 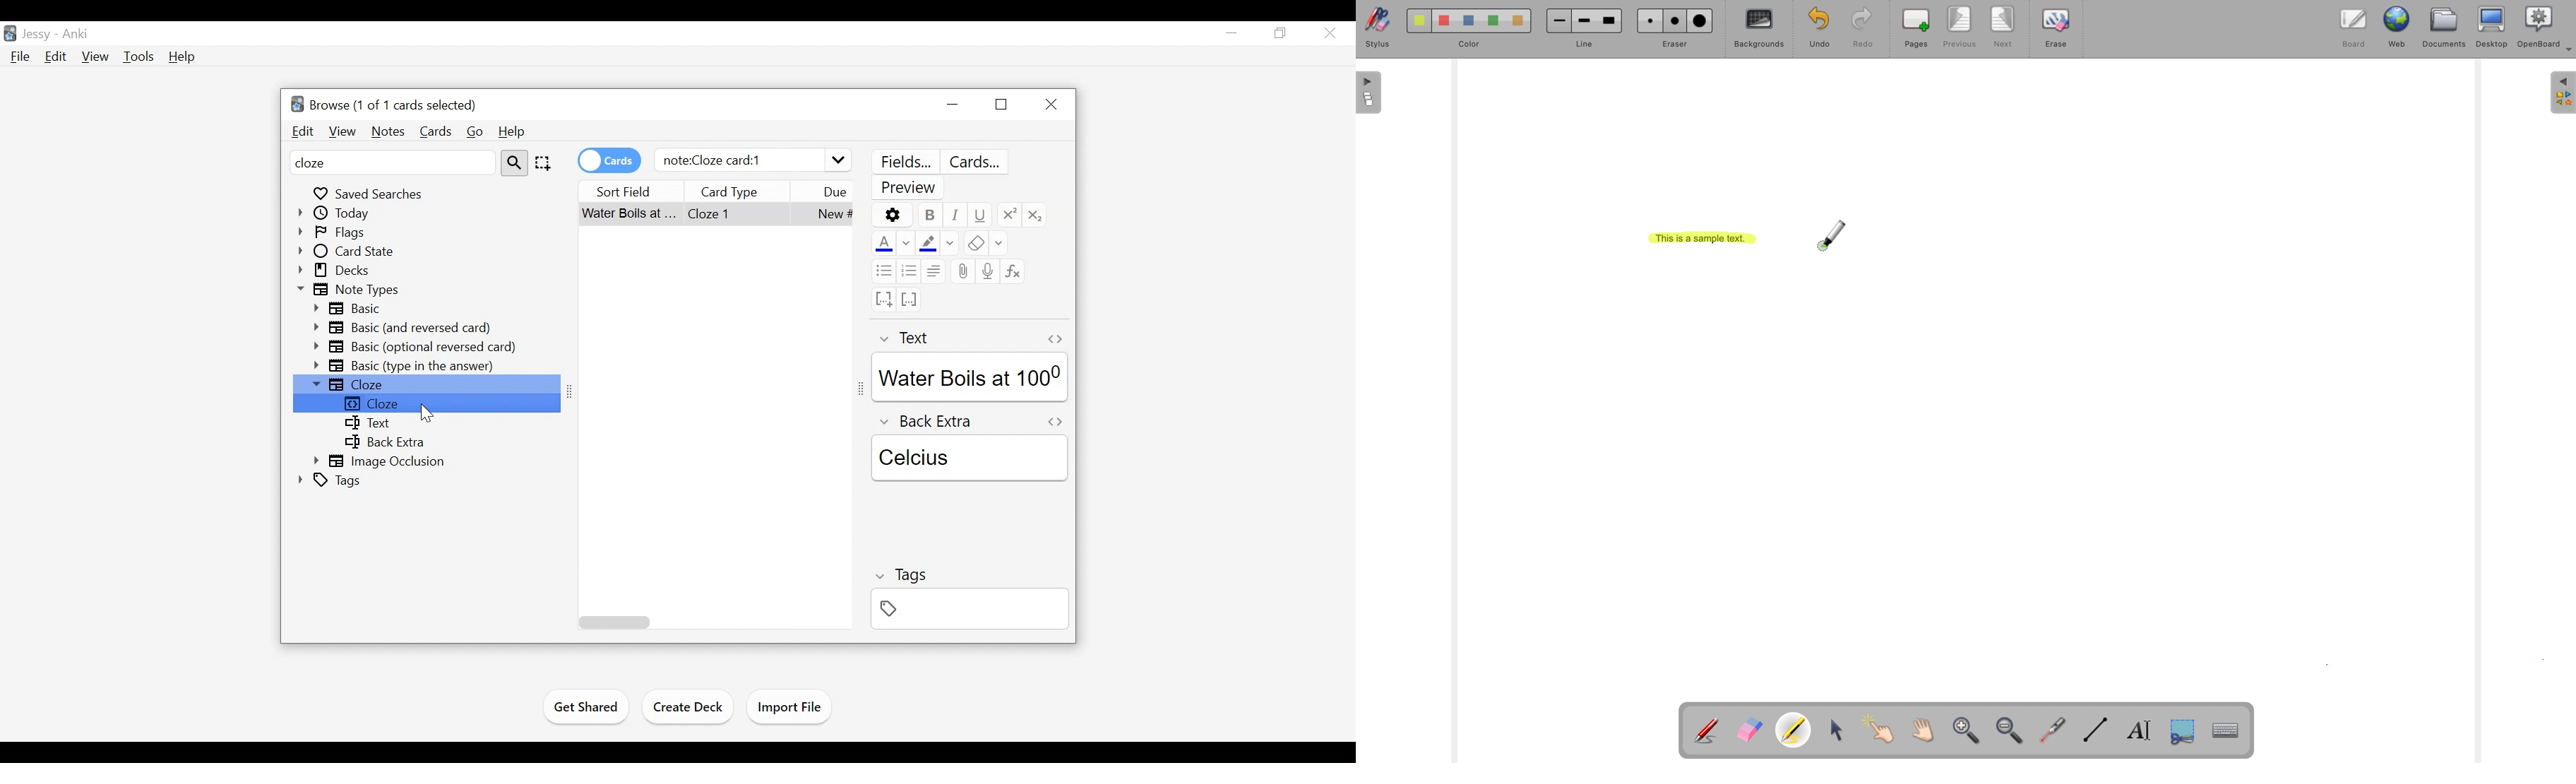 What do you see at coordinates (37, 35) in the screenshot?
I see `User Name` at bounding box center [37, 35].